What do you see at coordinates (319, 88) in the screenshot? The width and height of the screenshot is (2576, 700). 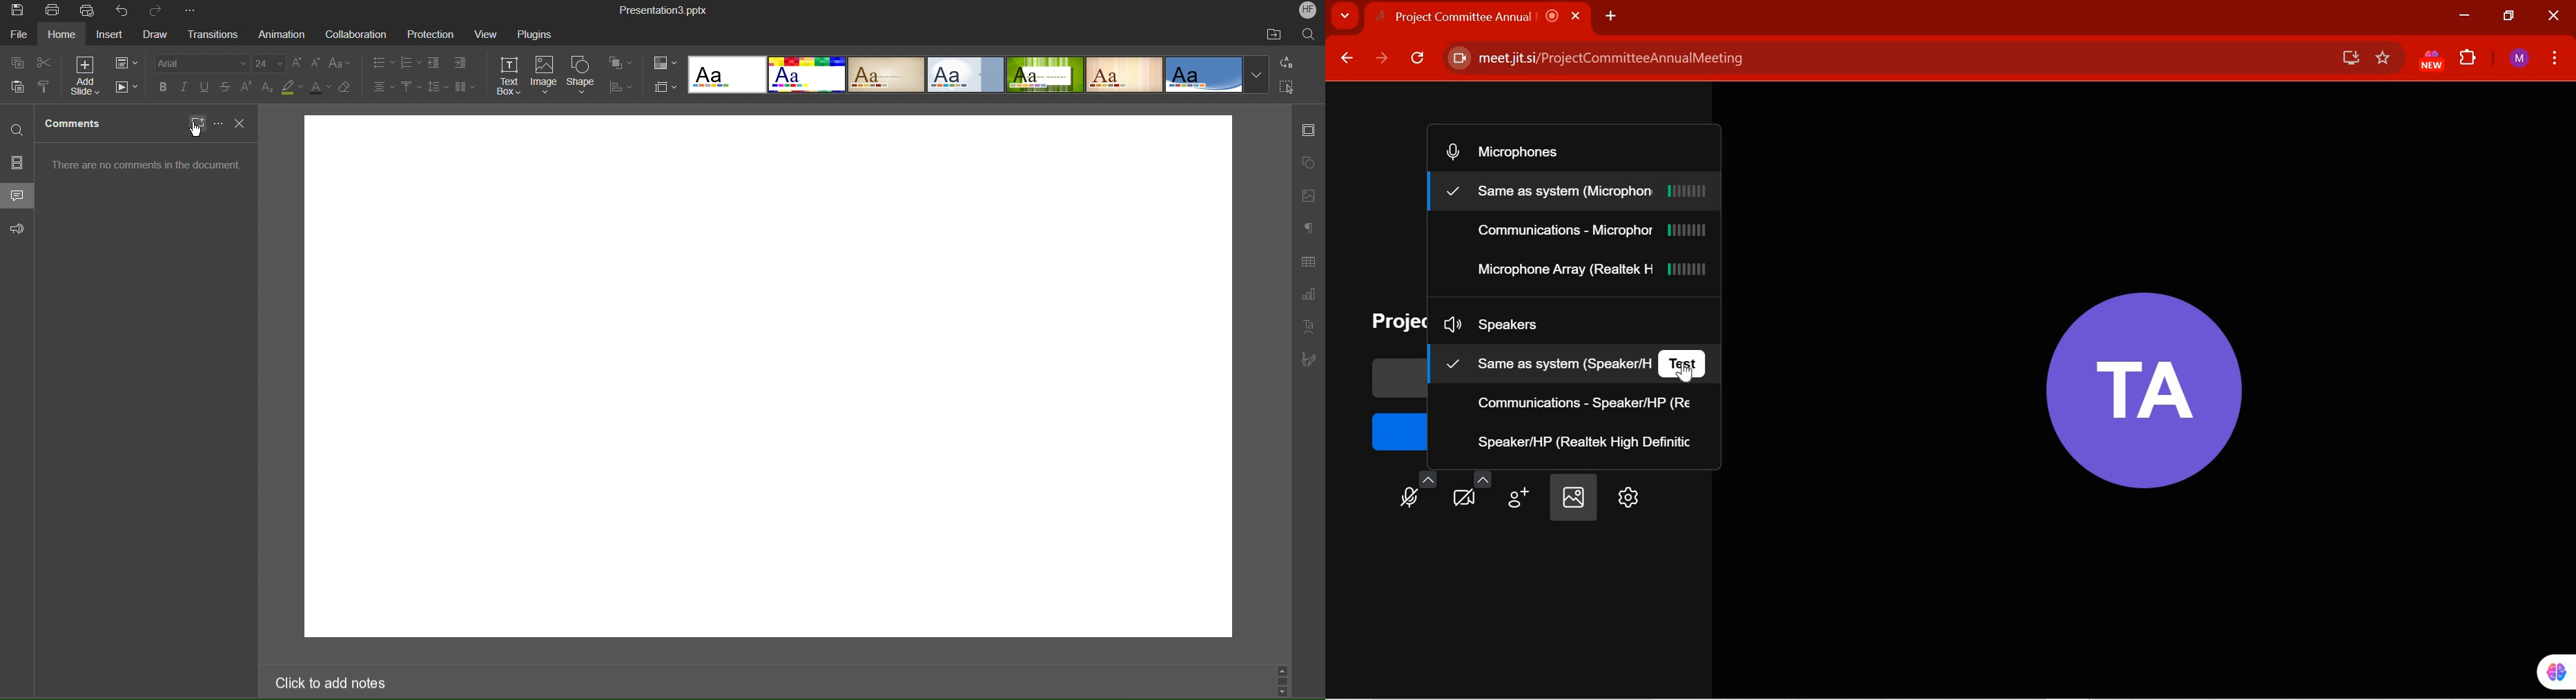 I see `Text Color` at bounding box center [319, 88].